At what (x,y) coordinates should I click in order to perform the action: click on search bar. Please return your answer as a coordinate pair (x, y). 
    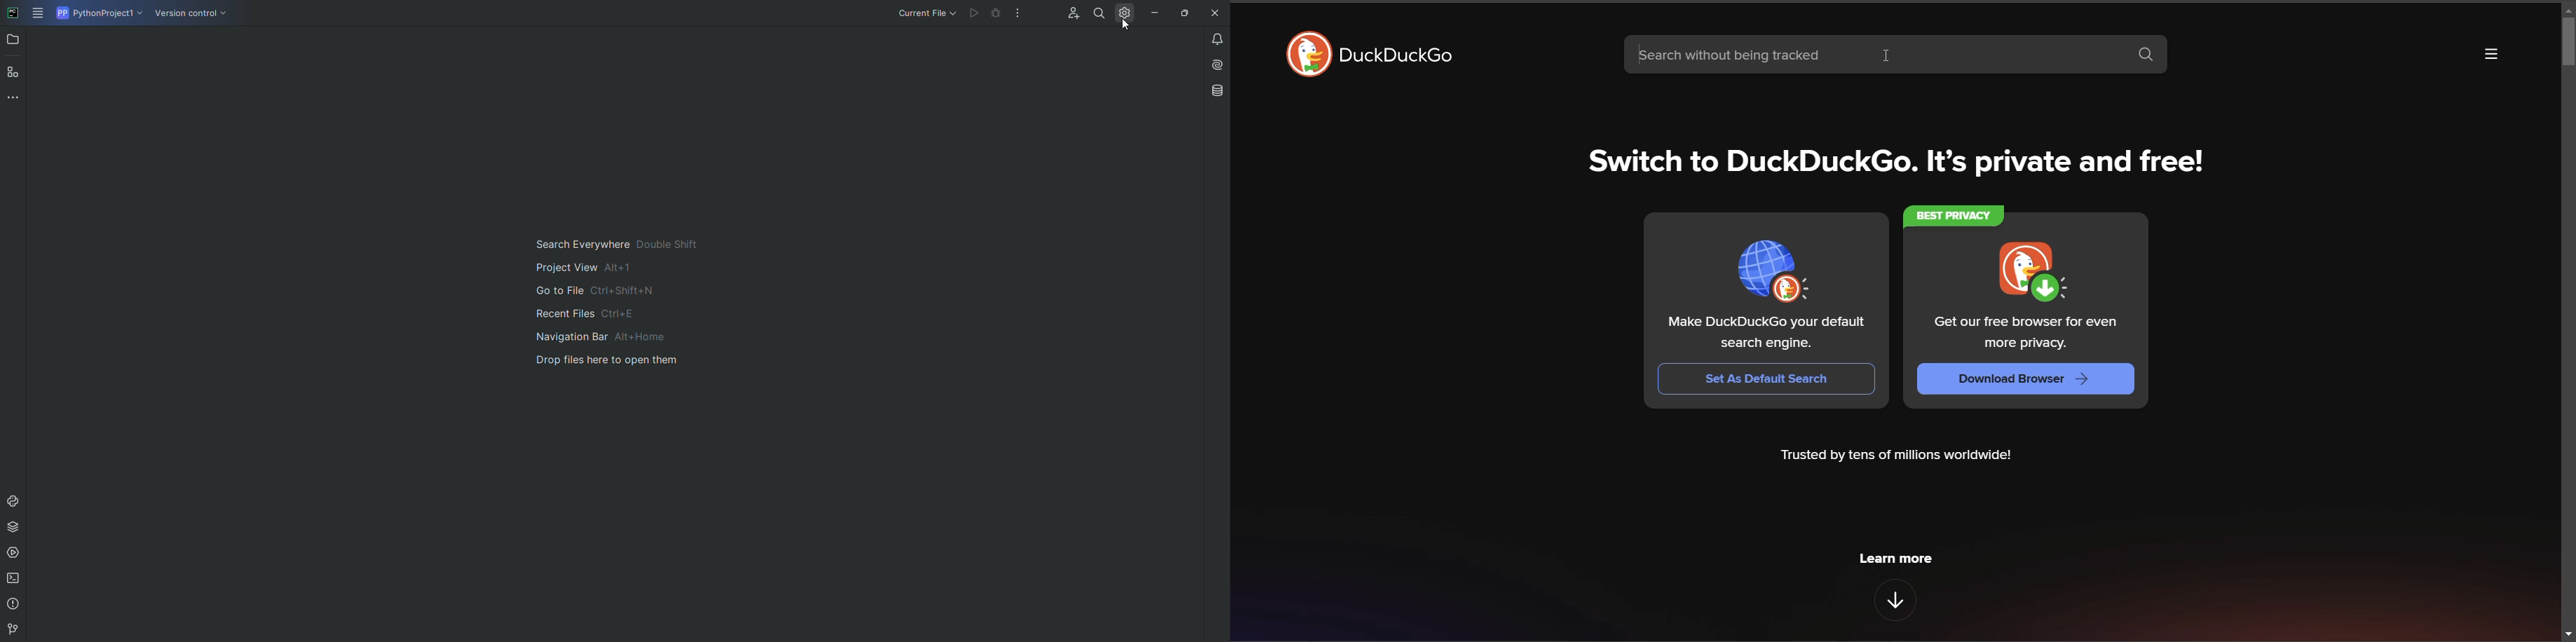
    Looking at the image, I should click on (1869, 53).